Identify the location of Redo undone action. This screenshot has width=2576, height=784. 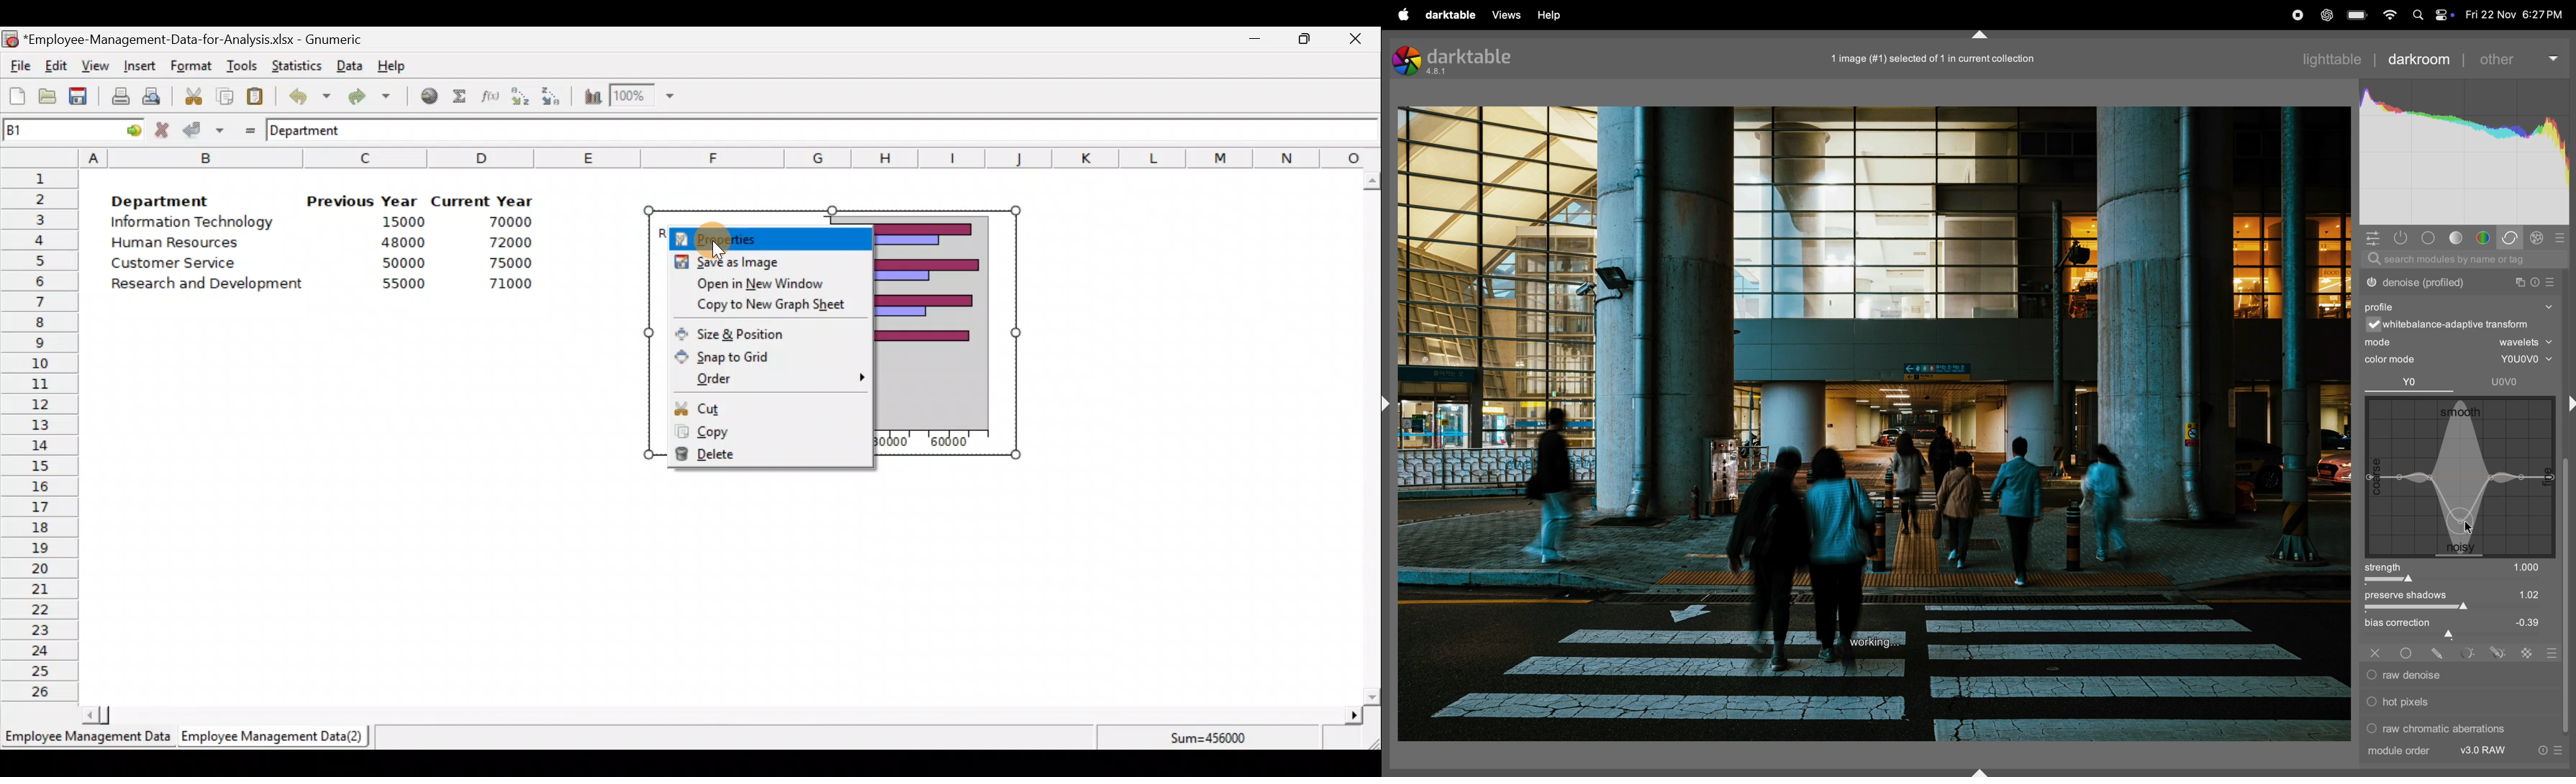
(366, 96).